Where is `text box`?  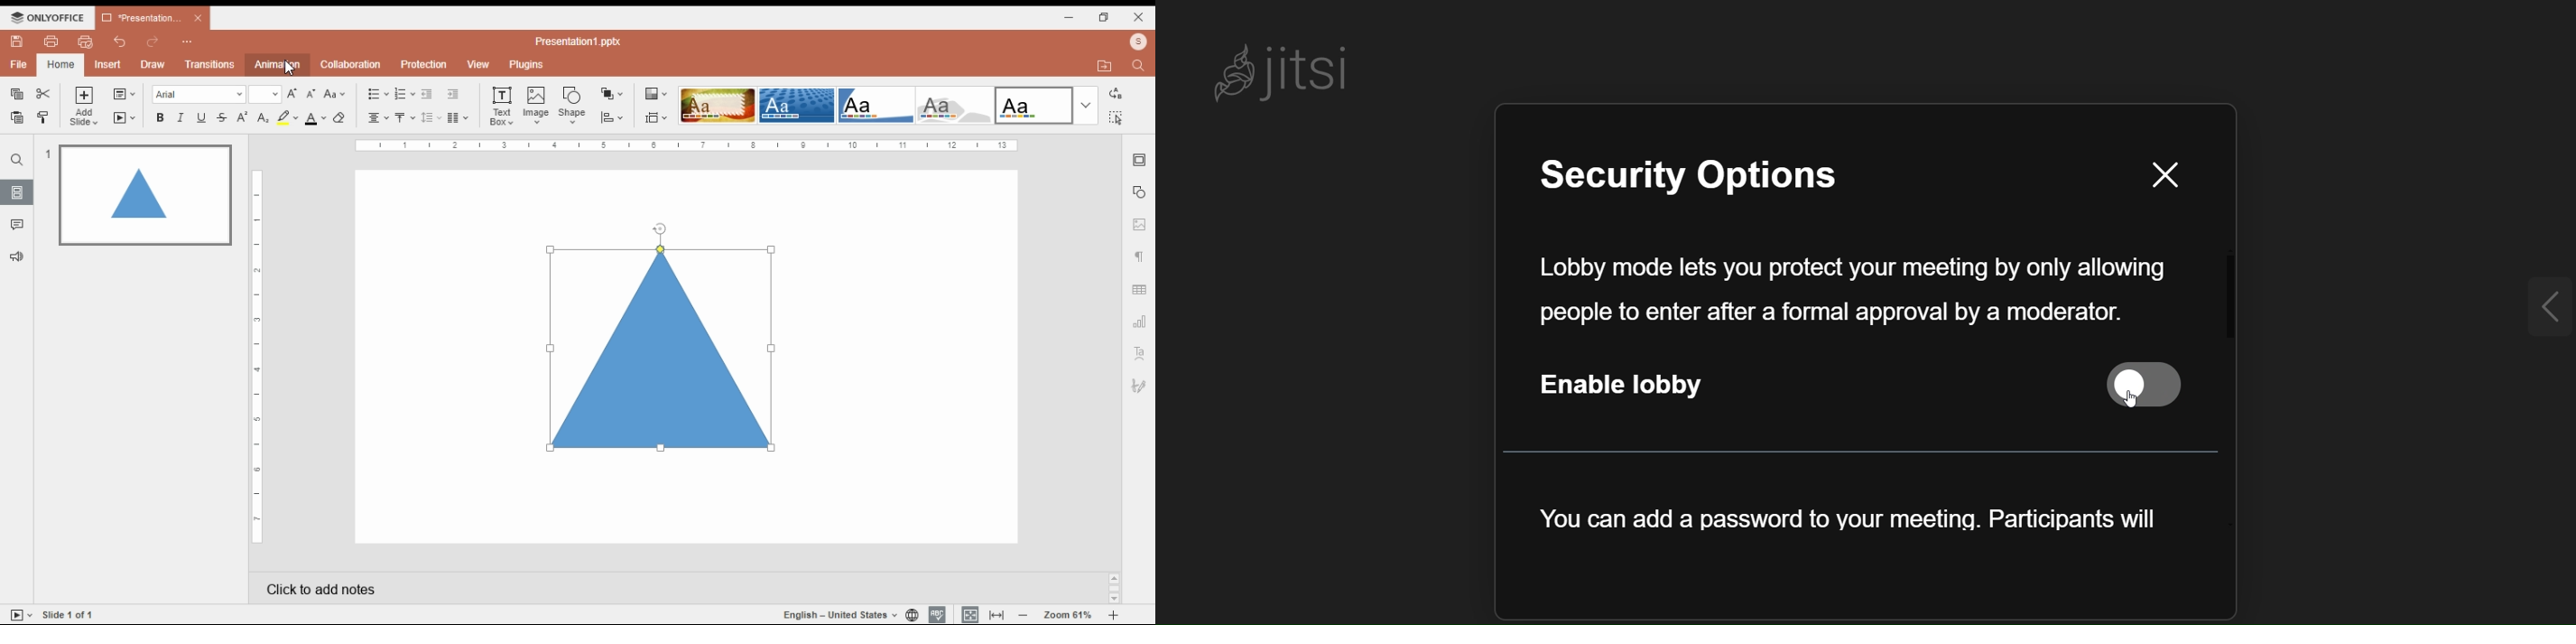 text box is located at coordinates (500, 105).